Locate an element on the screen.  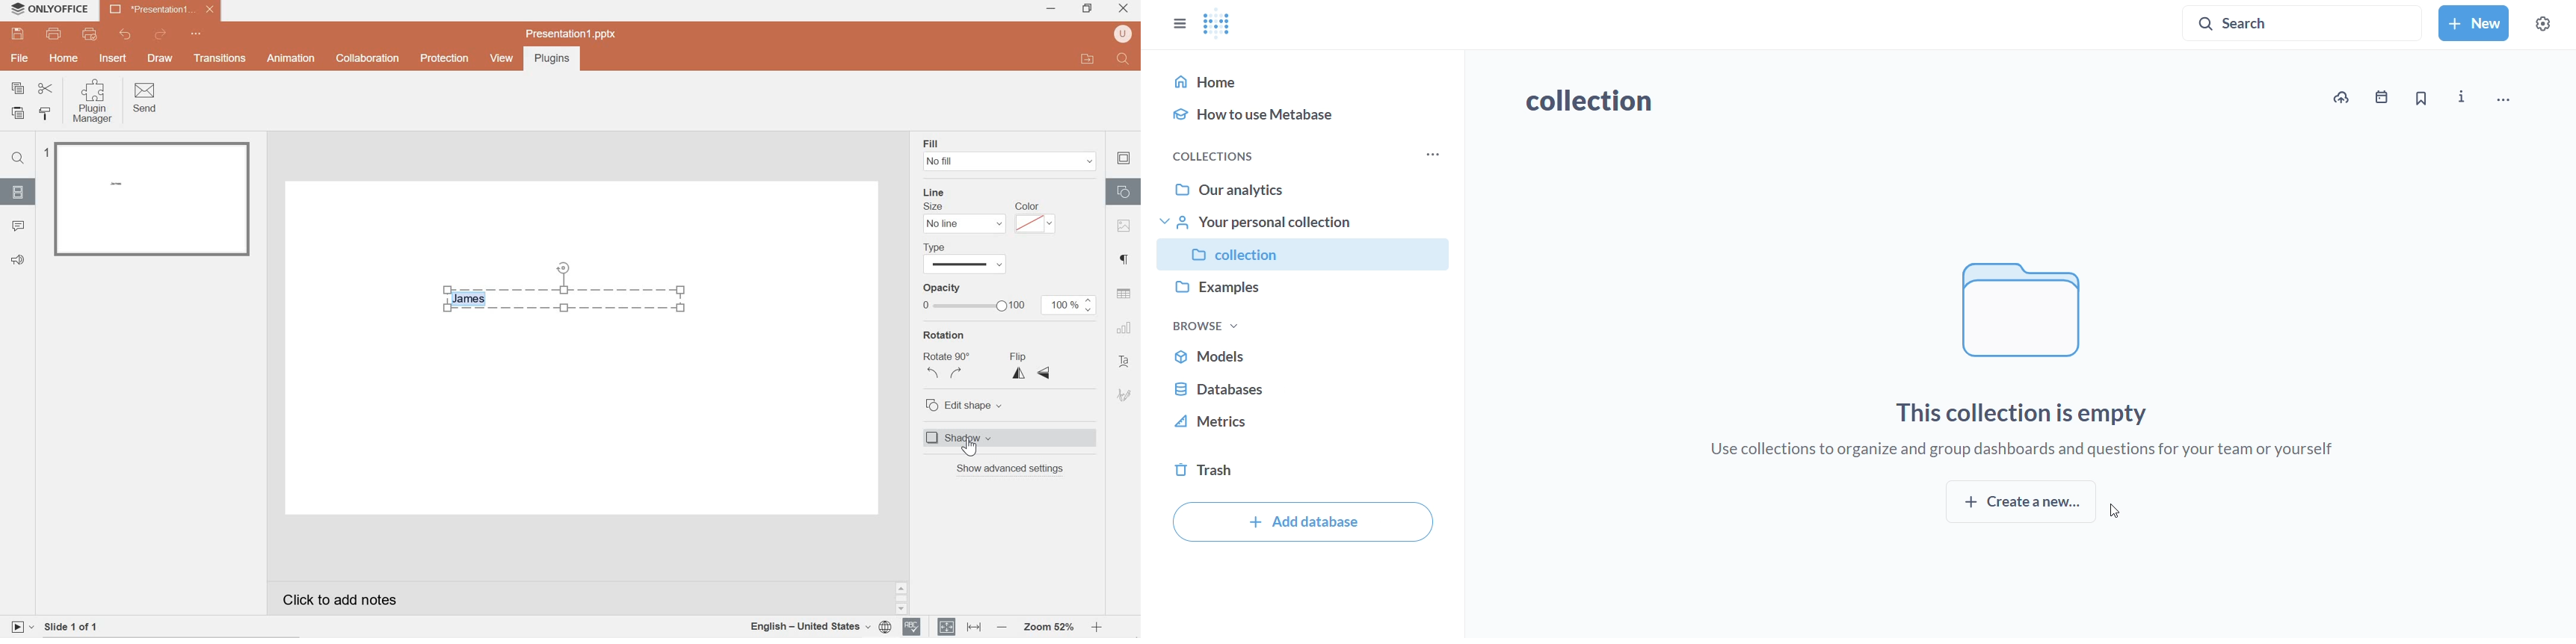
hOME is located at coordinates (64, 59).